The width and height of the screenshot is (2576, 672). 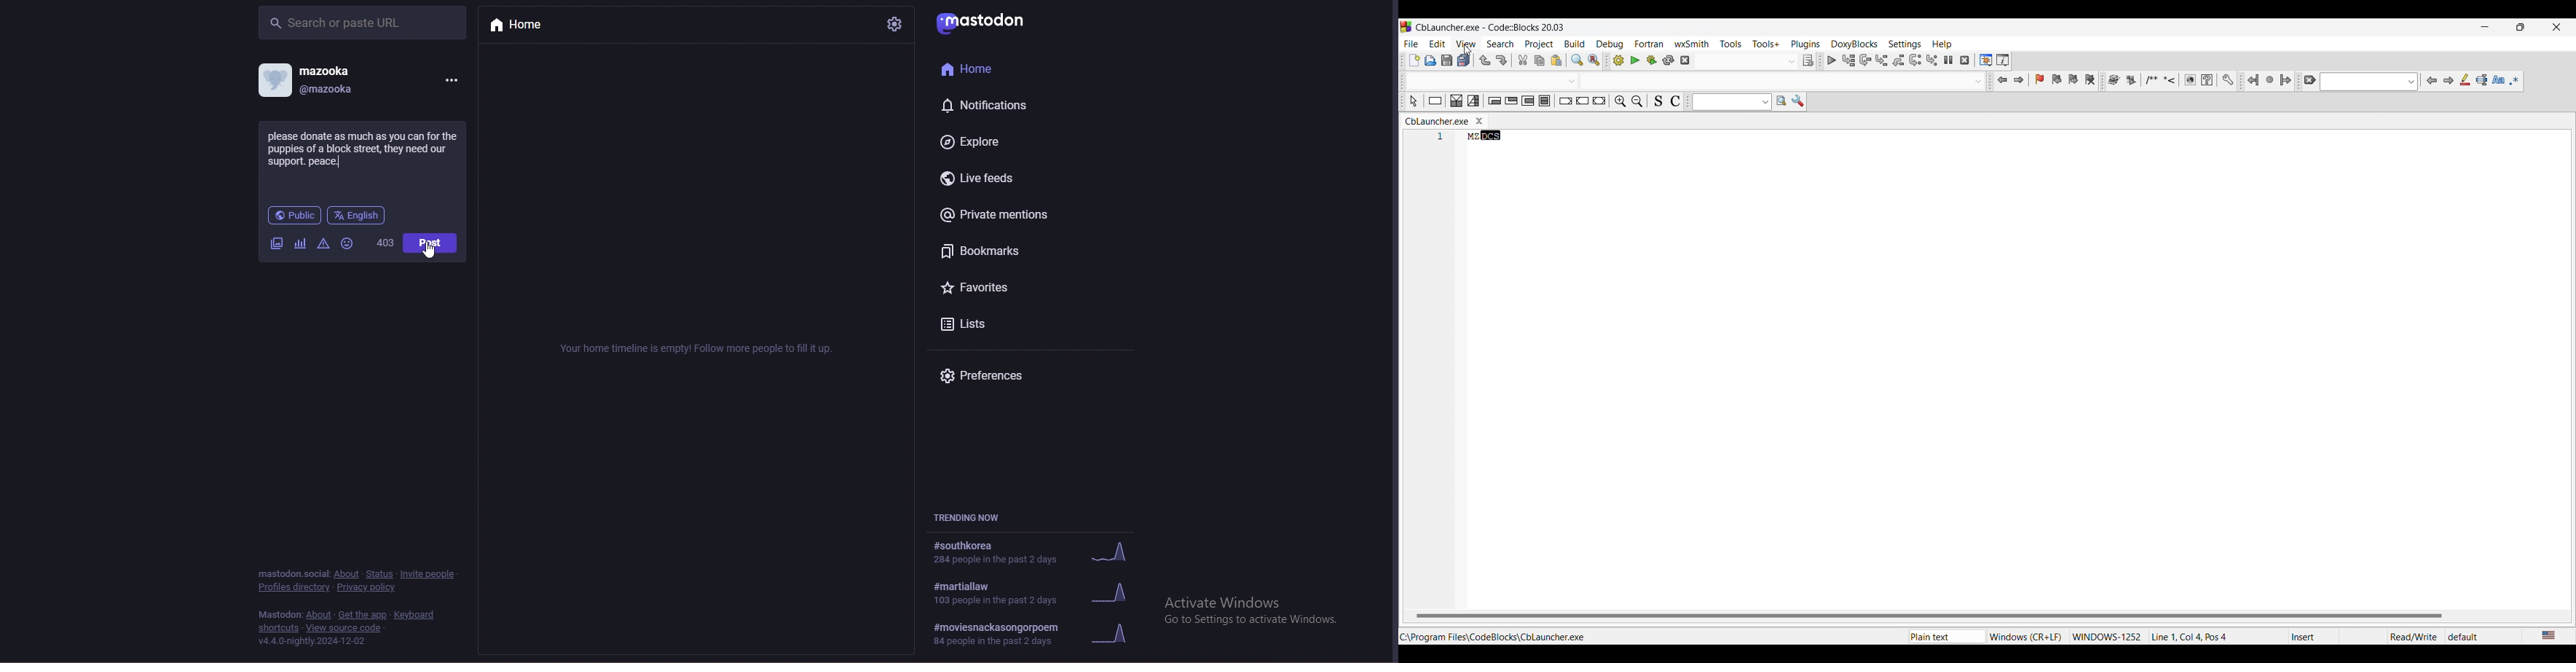 What do you see at coordinates (1849, 60) in the screenshot?
I see `Run to cursor` at bounding box center [1849, 60].